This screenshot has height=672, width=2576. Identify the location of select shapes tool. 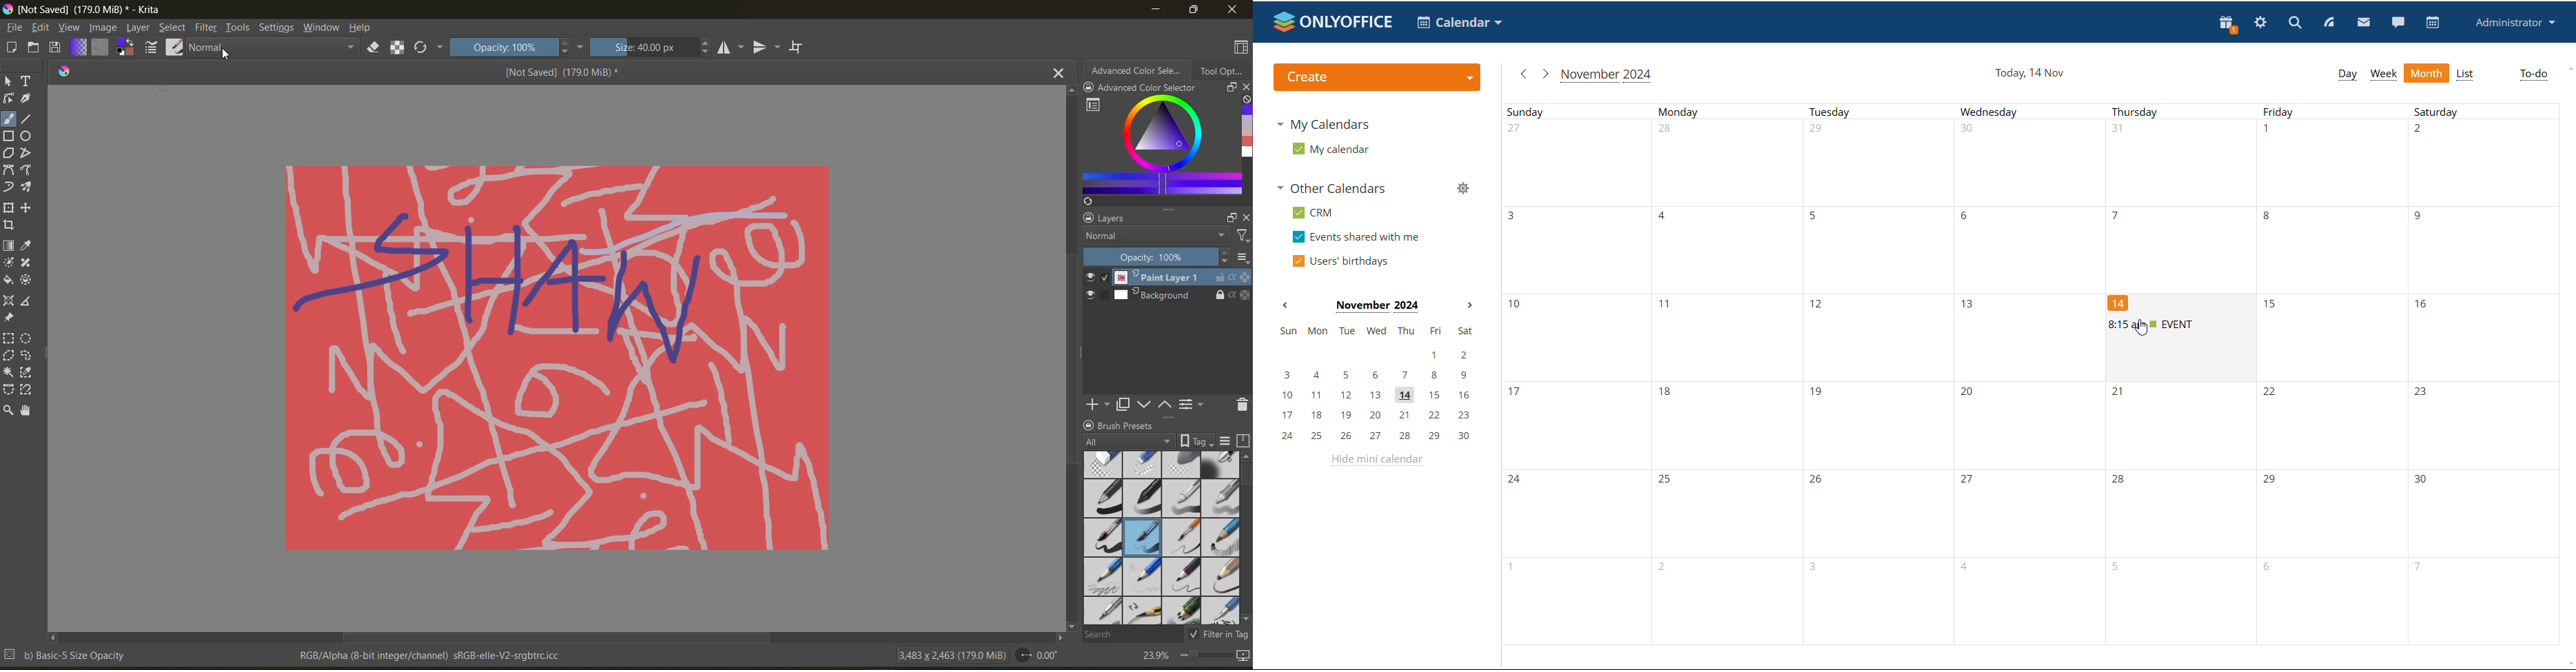
(9, 81).